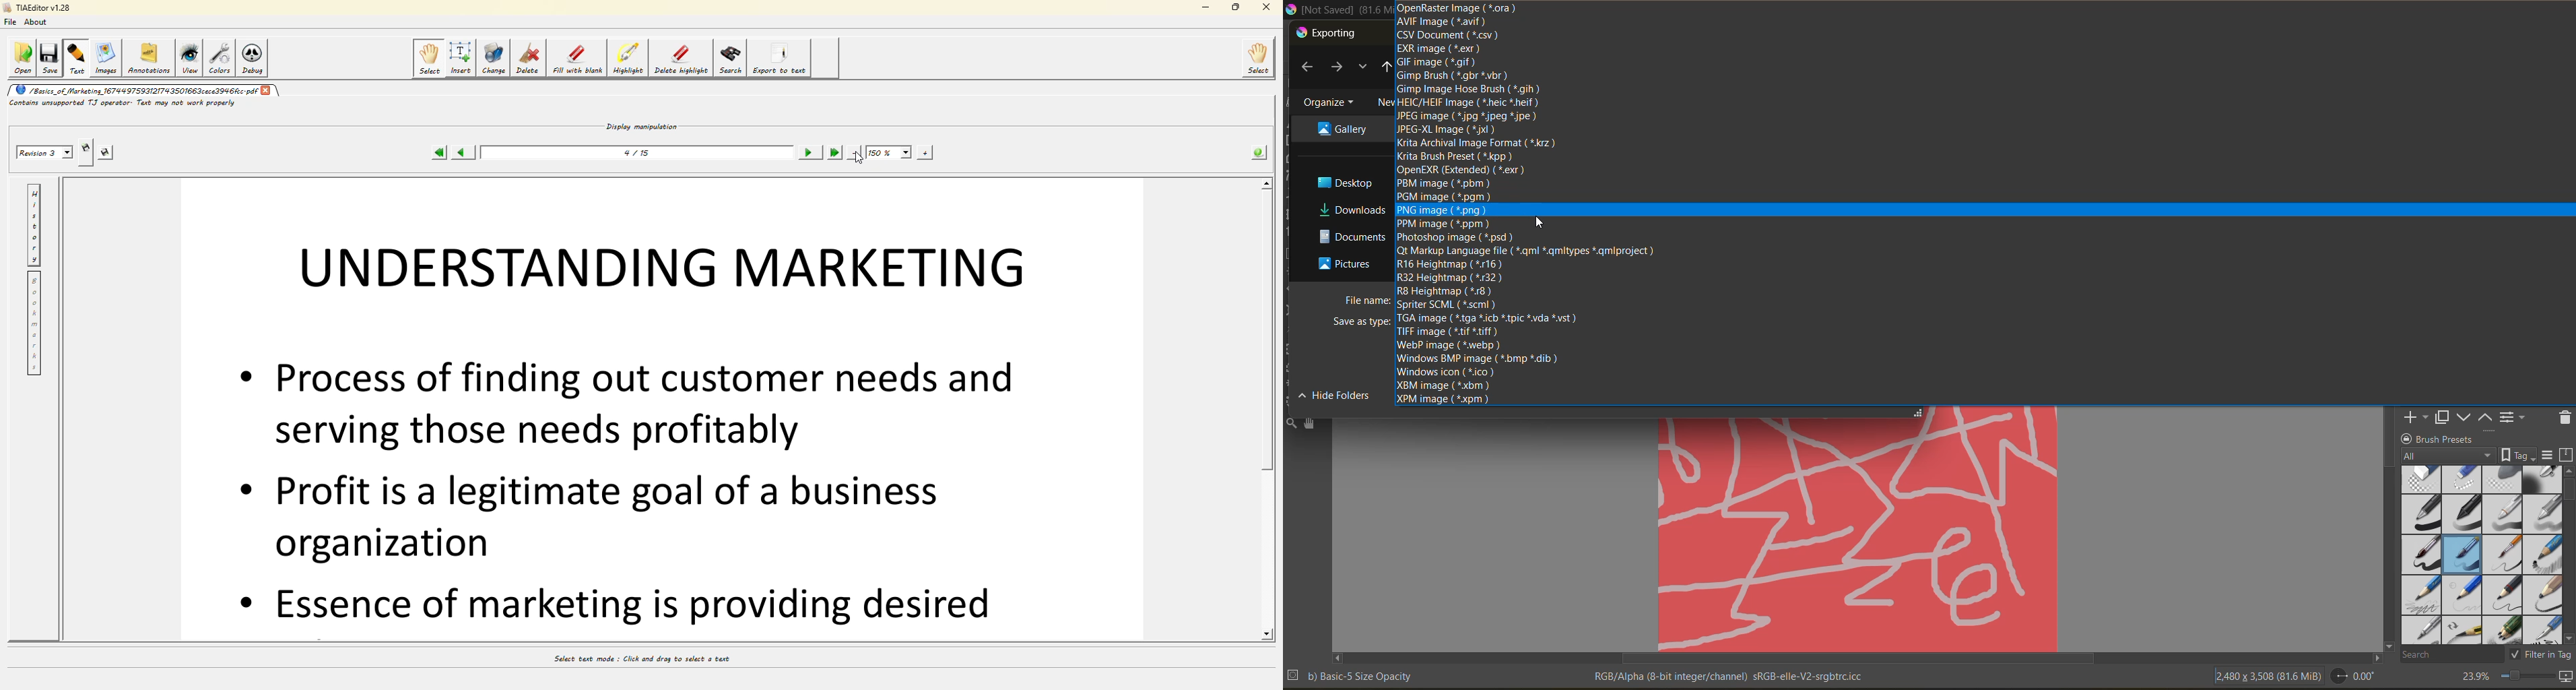 The width and height of the screenshot is (2576, 700). I want to click on openexr, so click(1463, 169).